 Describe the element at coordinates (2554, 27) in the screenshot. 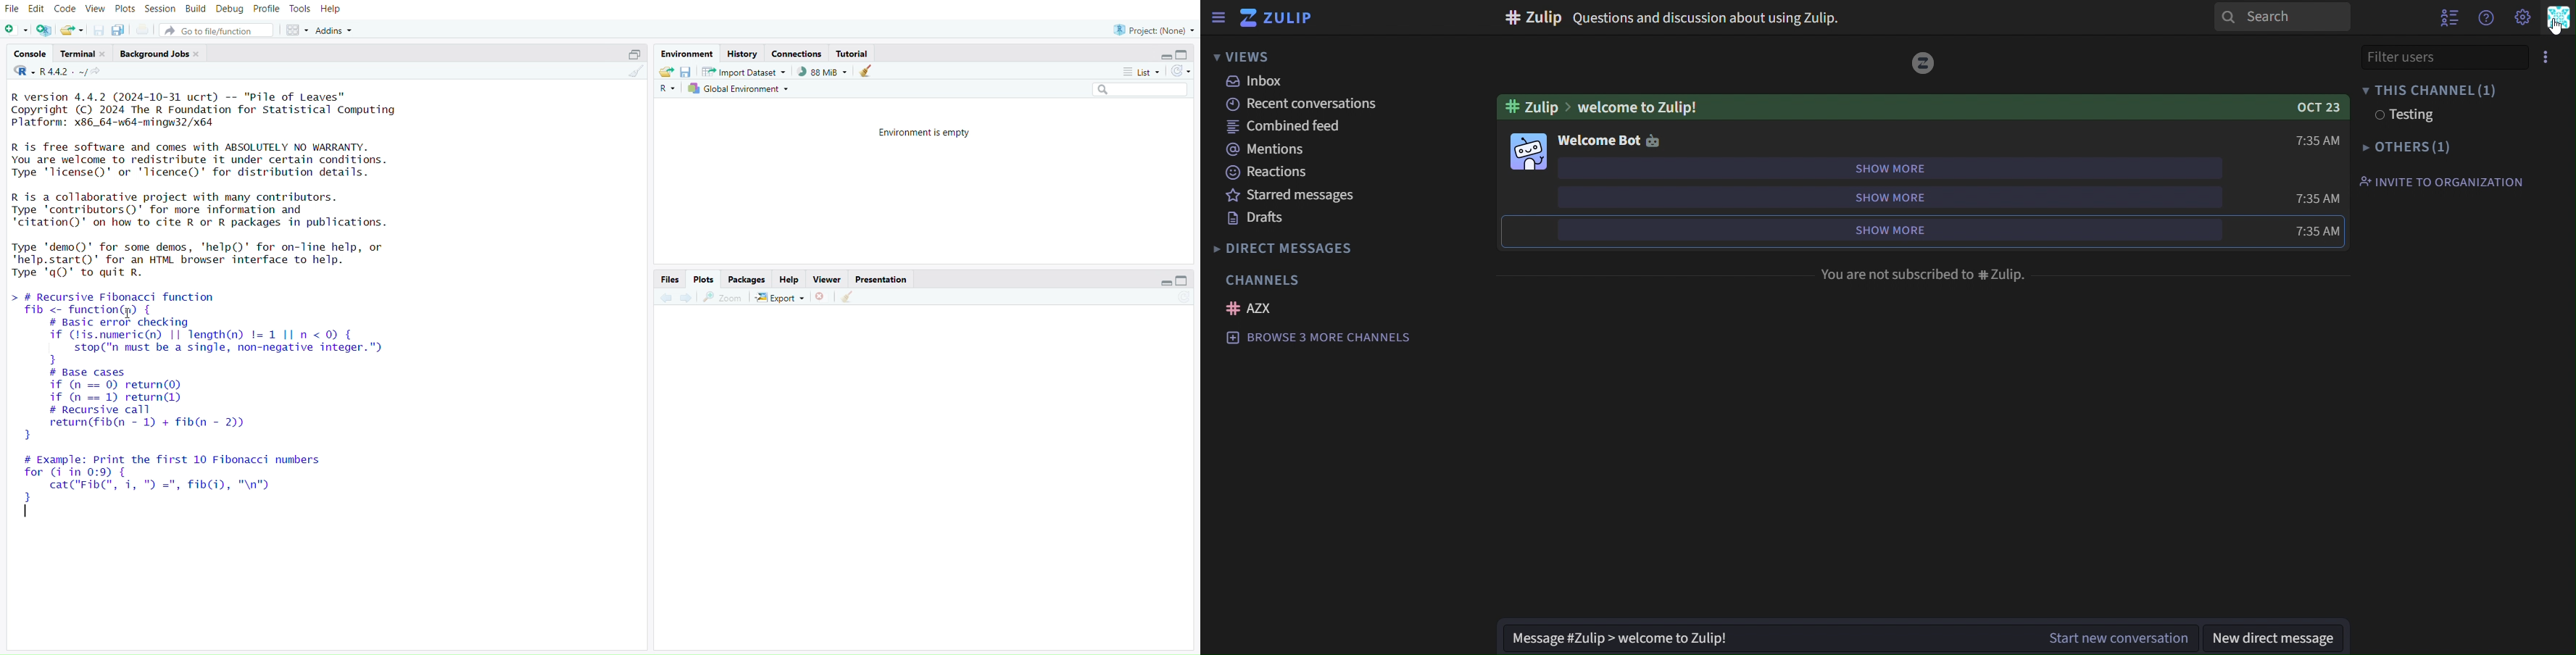

I see `Cursor` at that location.